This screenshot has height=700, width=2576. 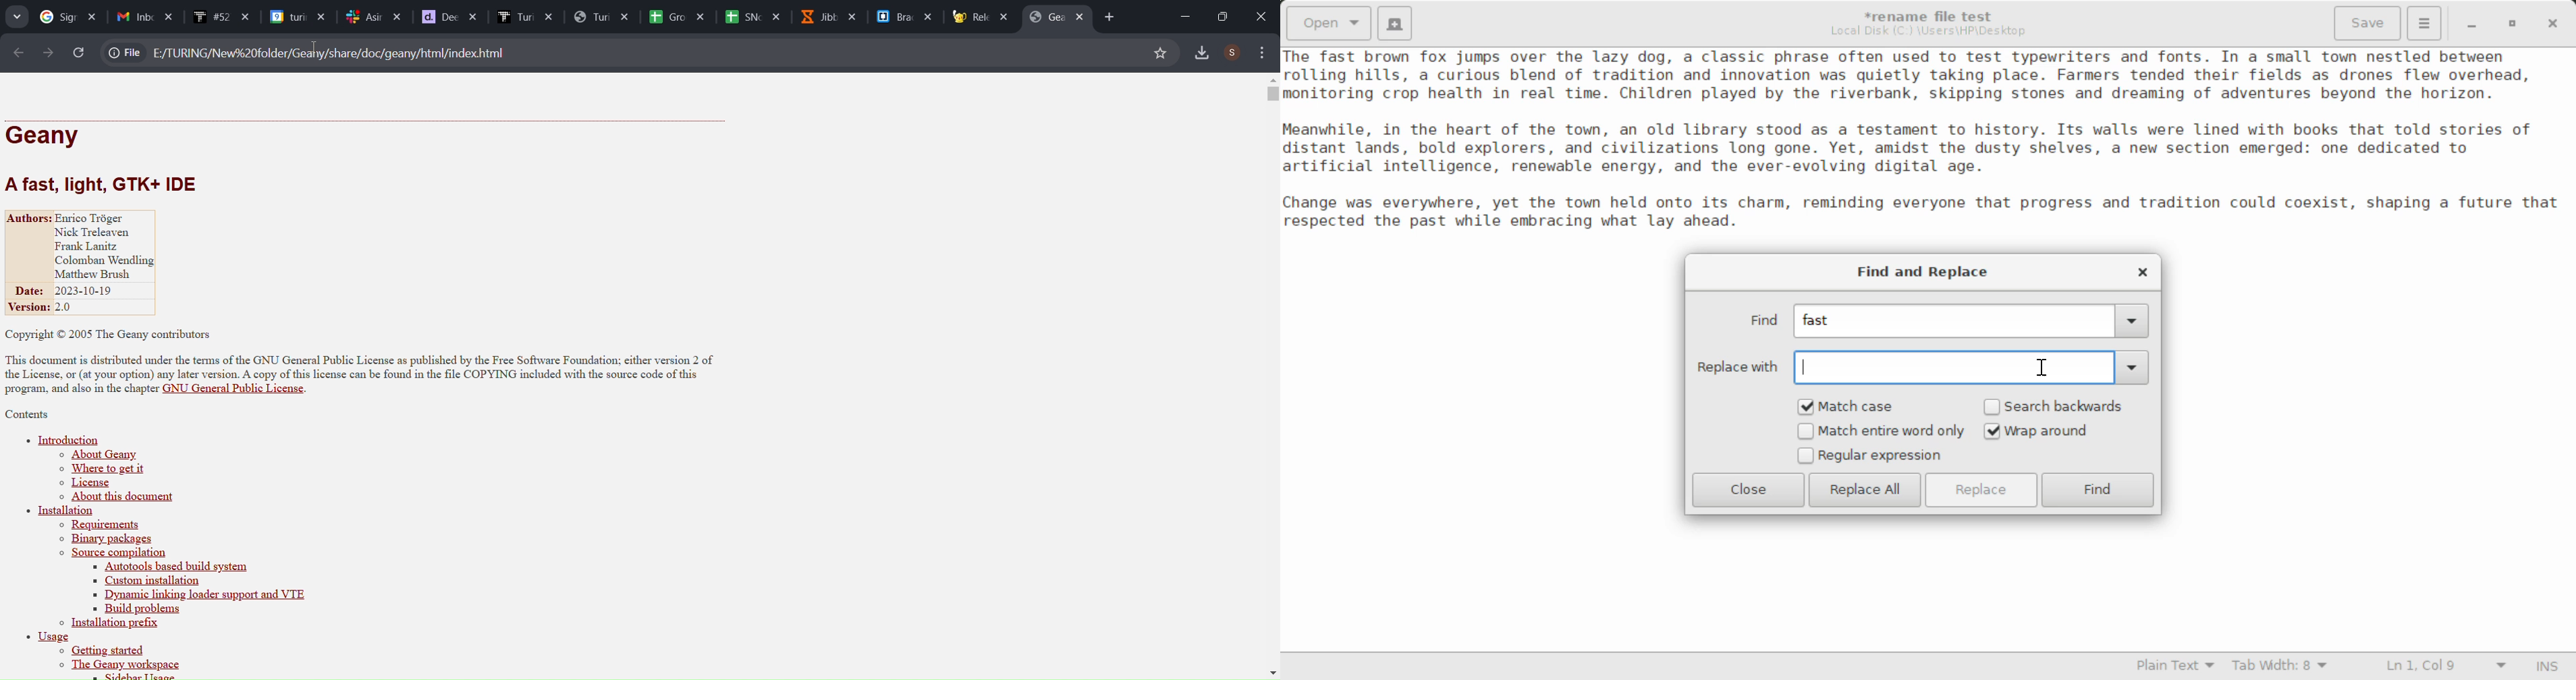 I want to click on Create New Document, so click(x=1397, y=23).